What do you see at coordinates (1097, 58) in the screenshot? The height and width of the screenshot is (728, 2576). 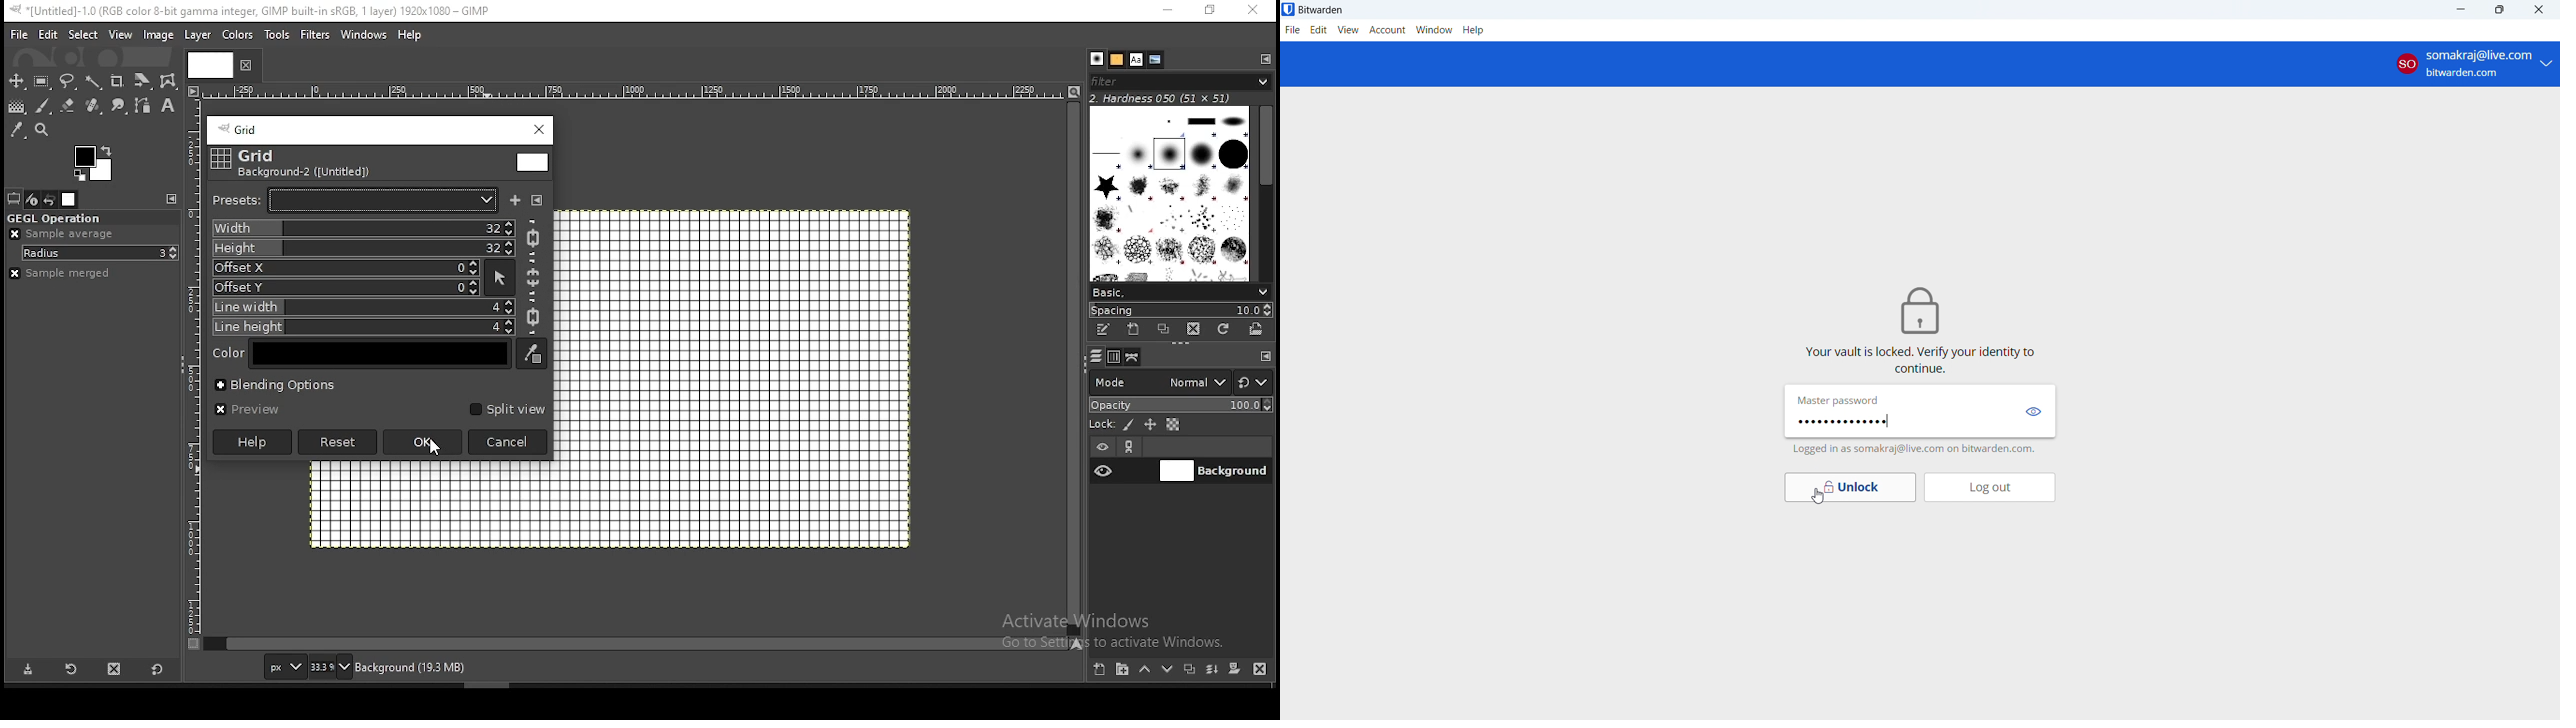 I see `brushes` at bounding box center [1097, 58].